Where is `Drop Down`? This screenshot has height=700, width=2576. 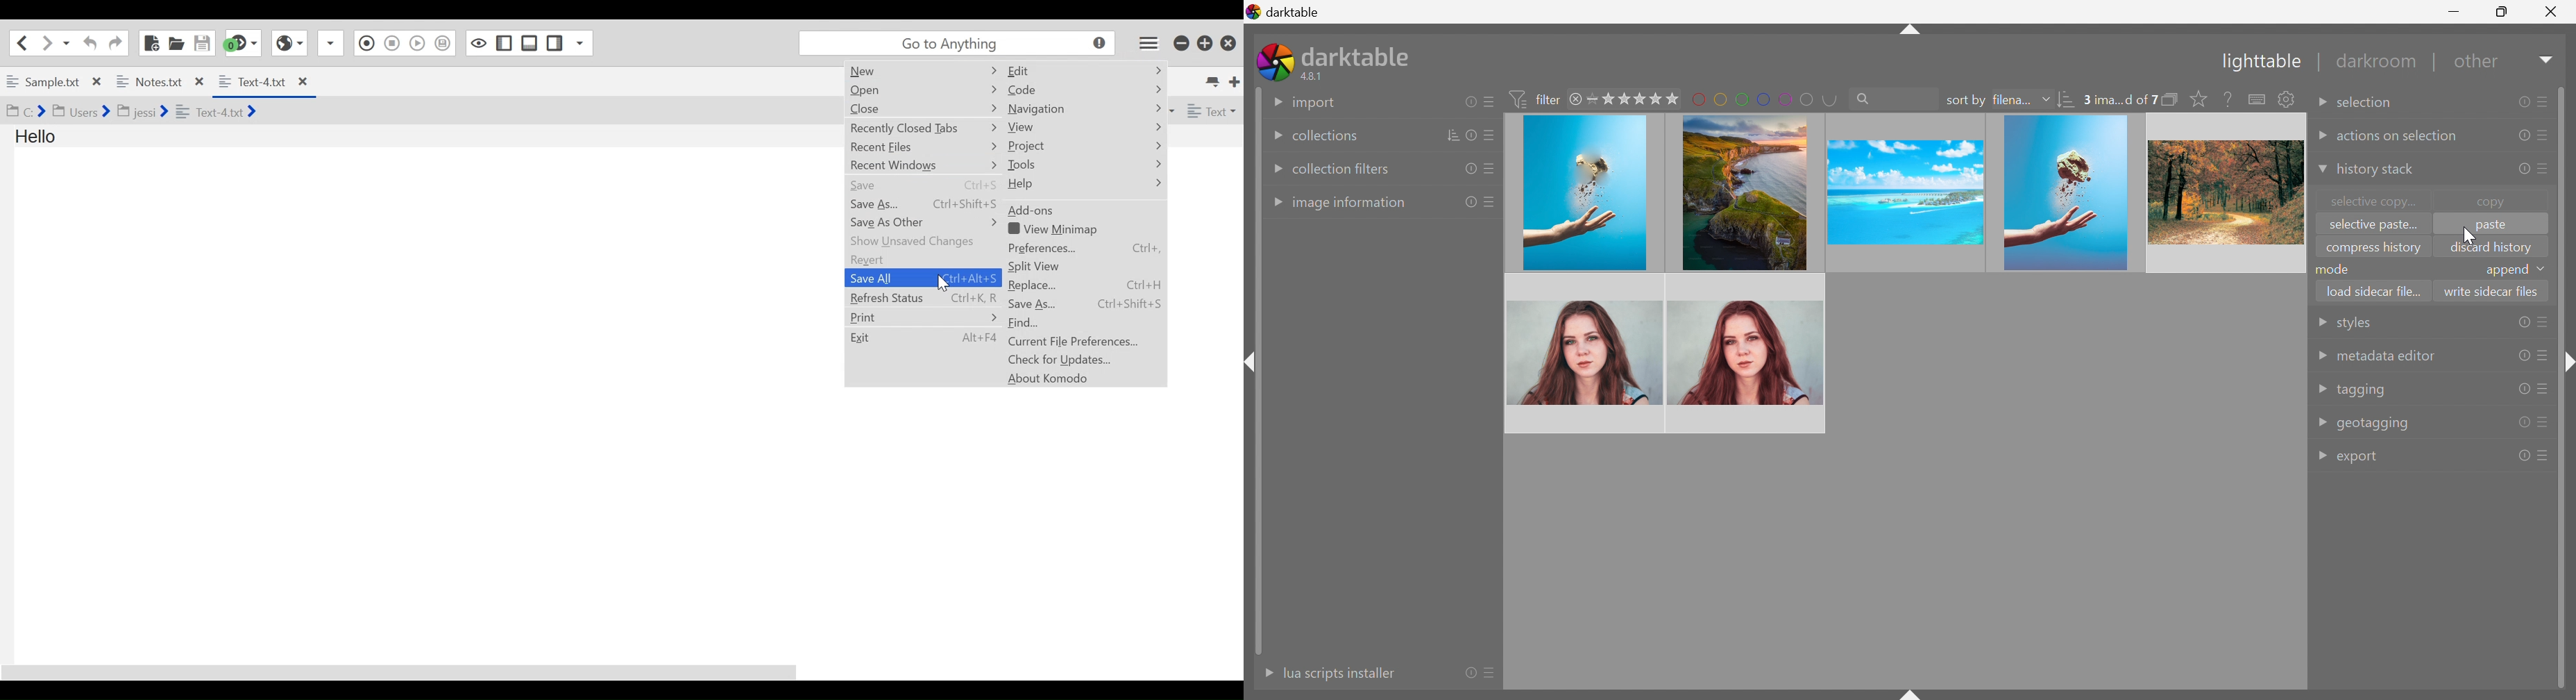
Drop Down is located at coordinates (1271, 137).